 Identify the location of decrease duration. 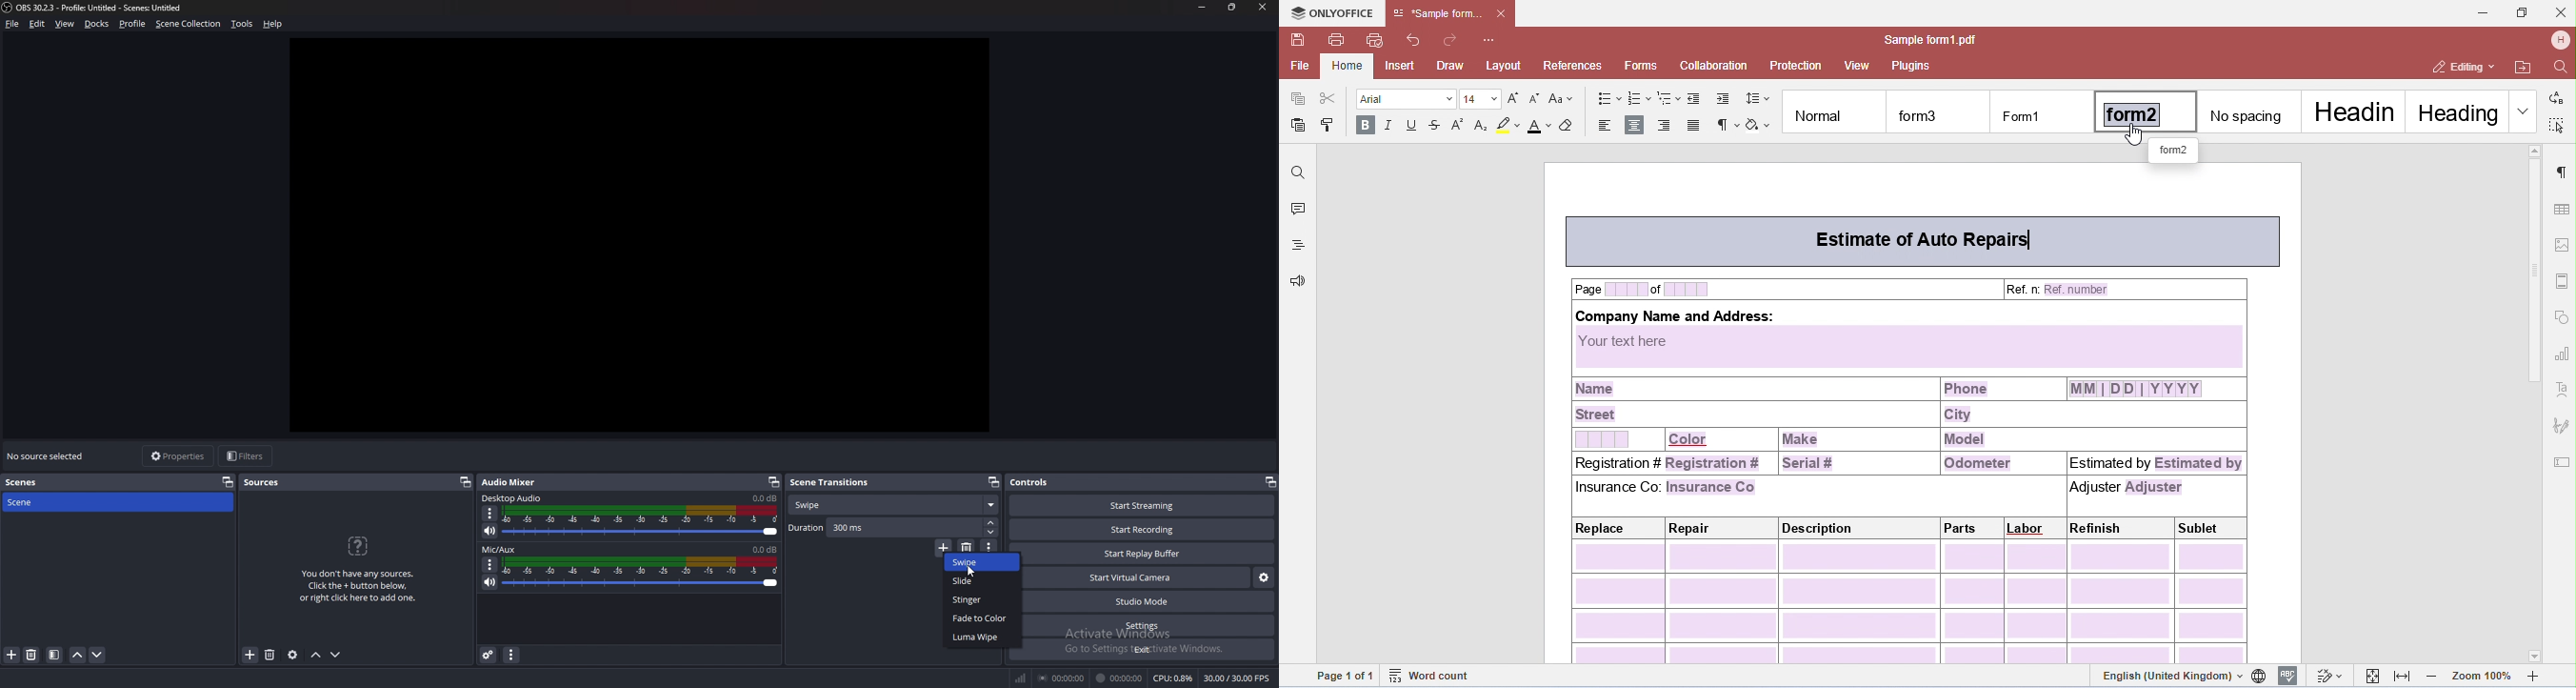
(992, 532).